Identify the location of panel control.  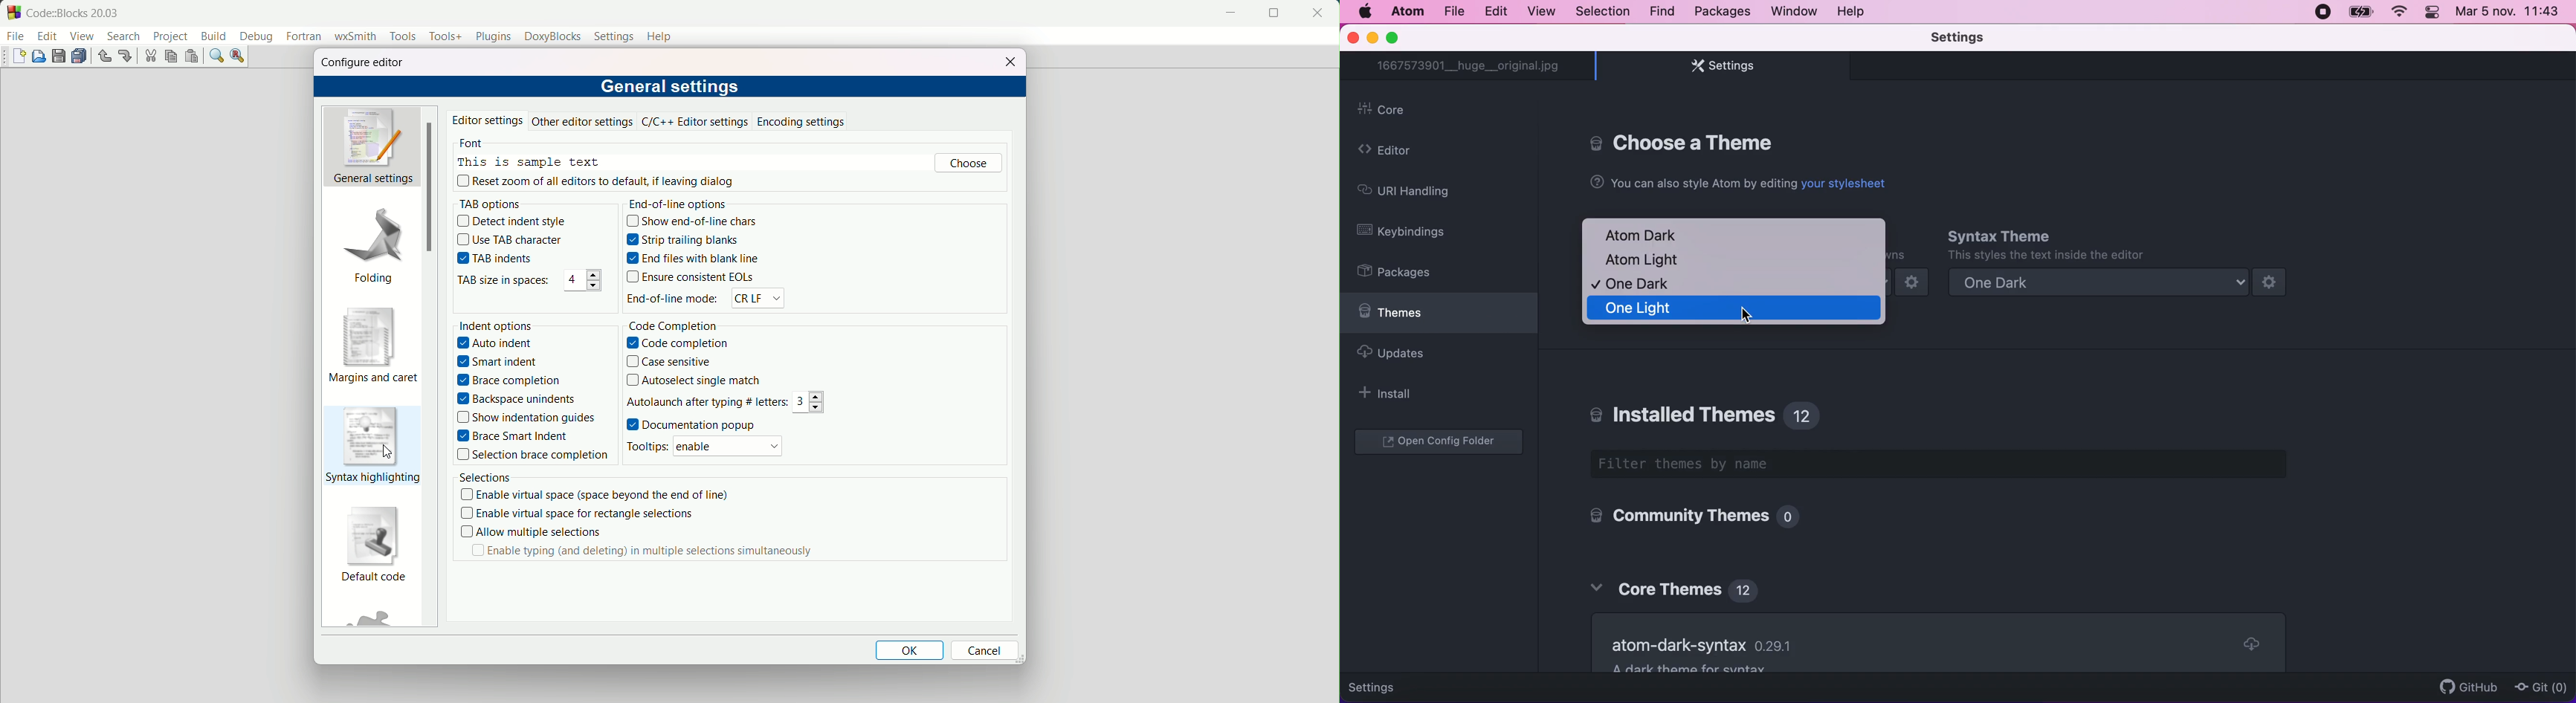
(2432, 13).